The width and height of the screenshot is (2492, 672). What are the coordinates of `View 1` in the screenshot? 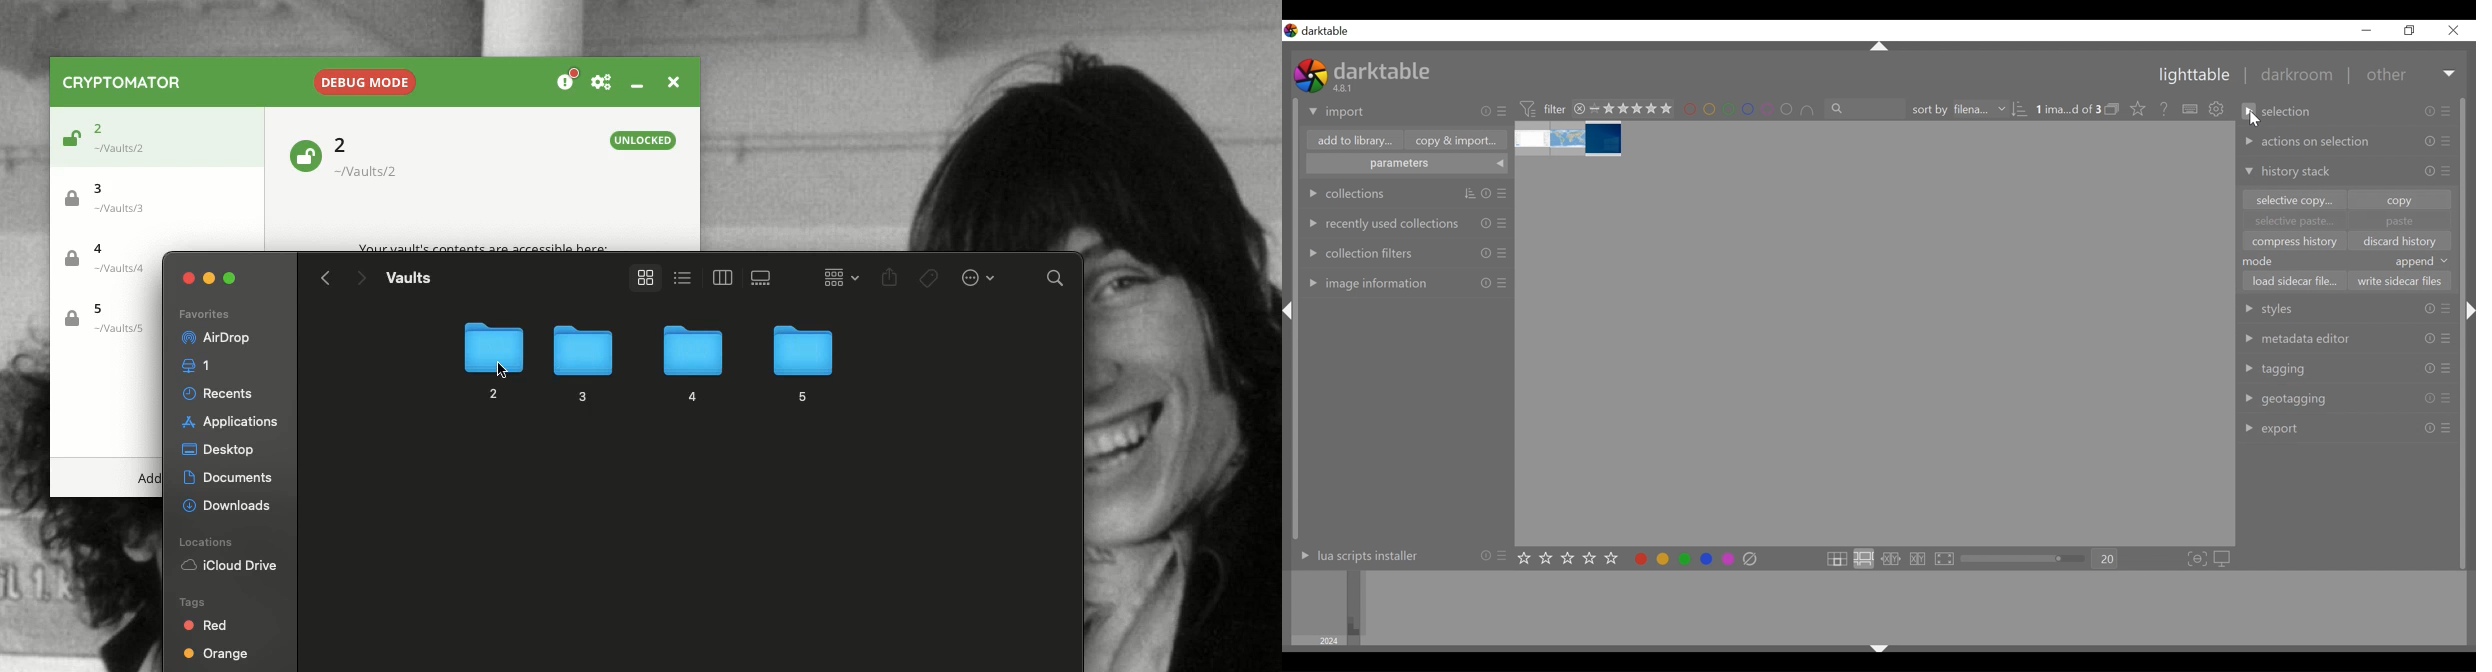 It's located at (680, 276).